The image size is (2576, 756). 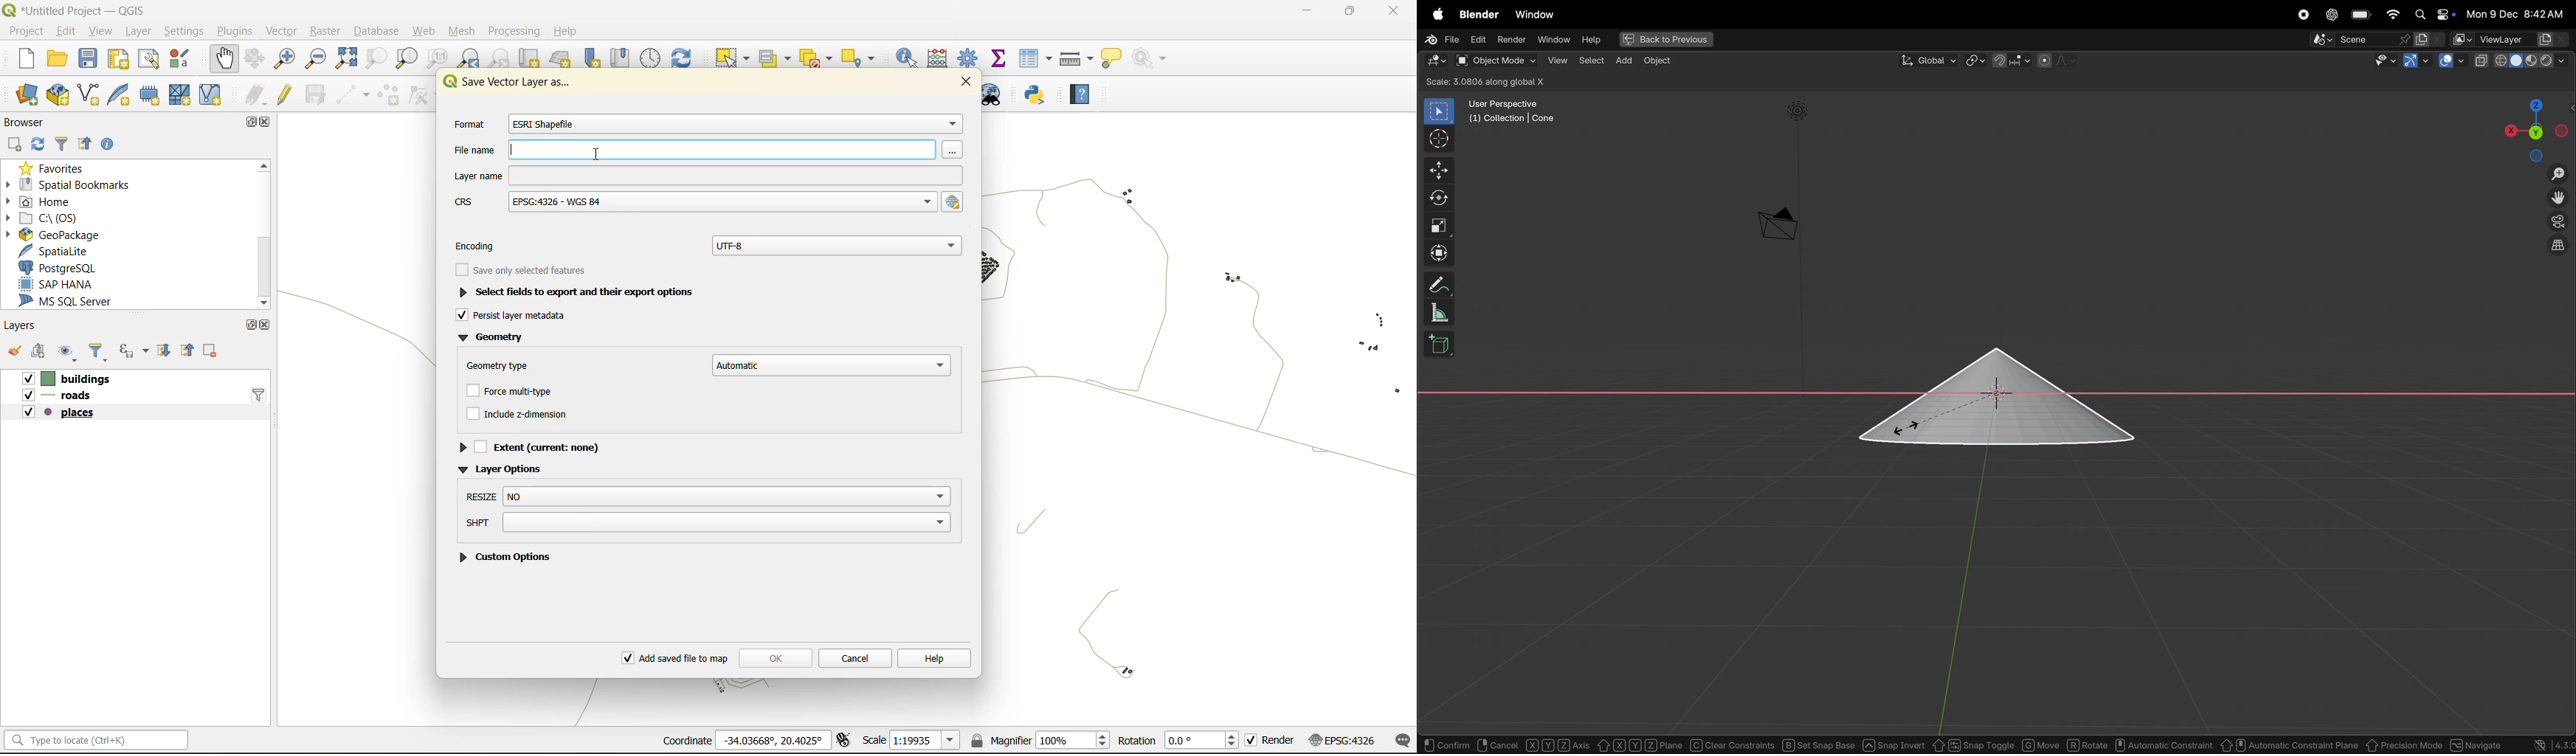 What do you see at coordinates (1042, 739) in the screenshot?
I see `magnifier` at bounding box center [1042, 739].